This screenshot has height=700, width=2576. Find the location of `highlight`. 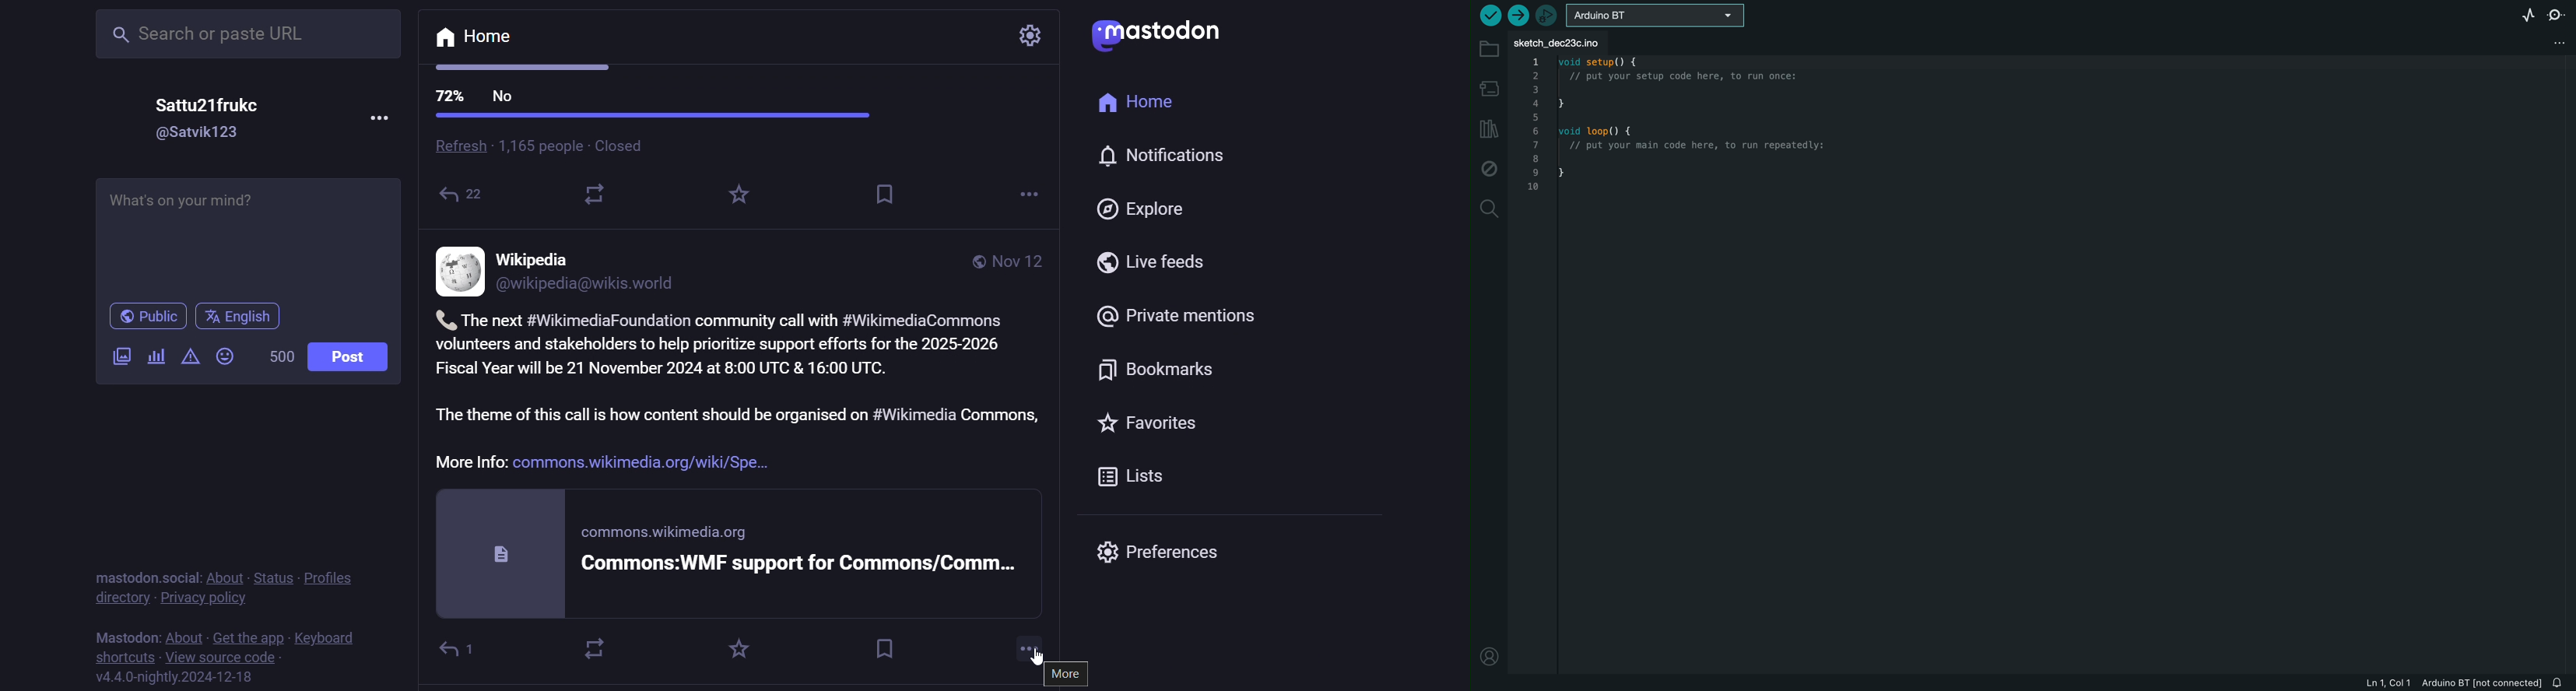

highlight is located at coordinates (737, 200).